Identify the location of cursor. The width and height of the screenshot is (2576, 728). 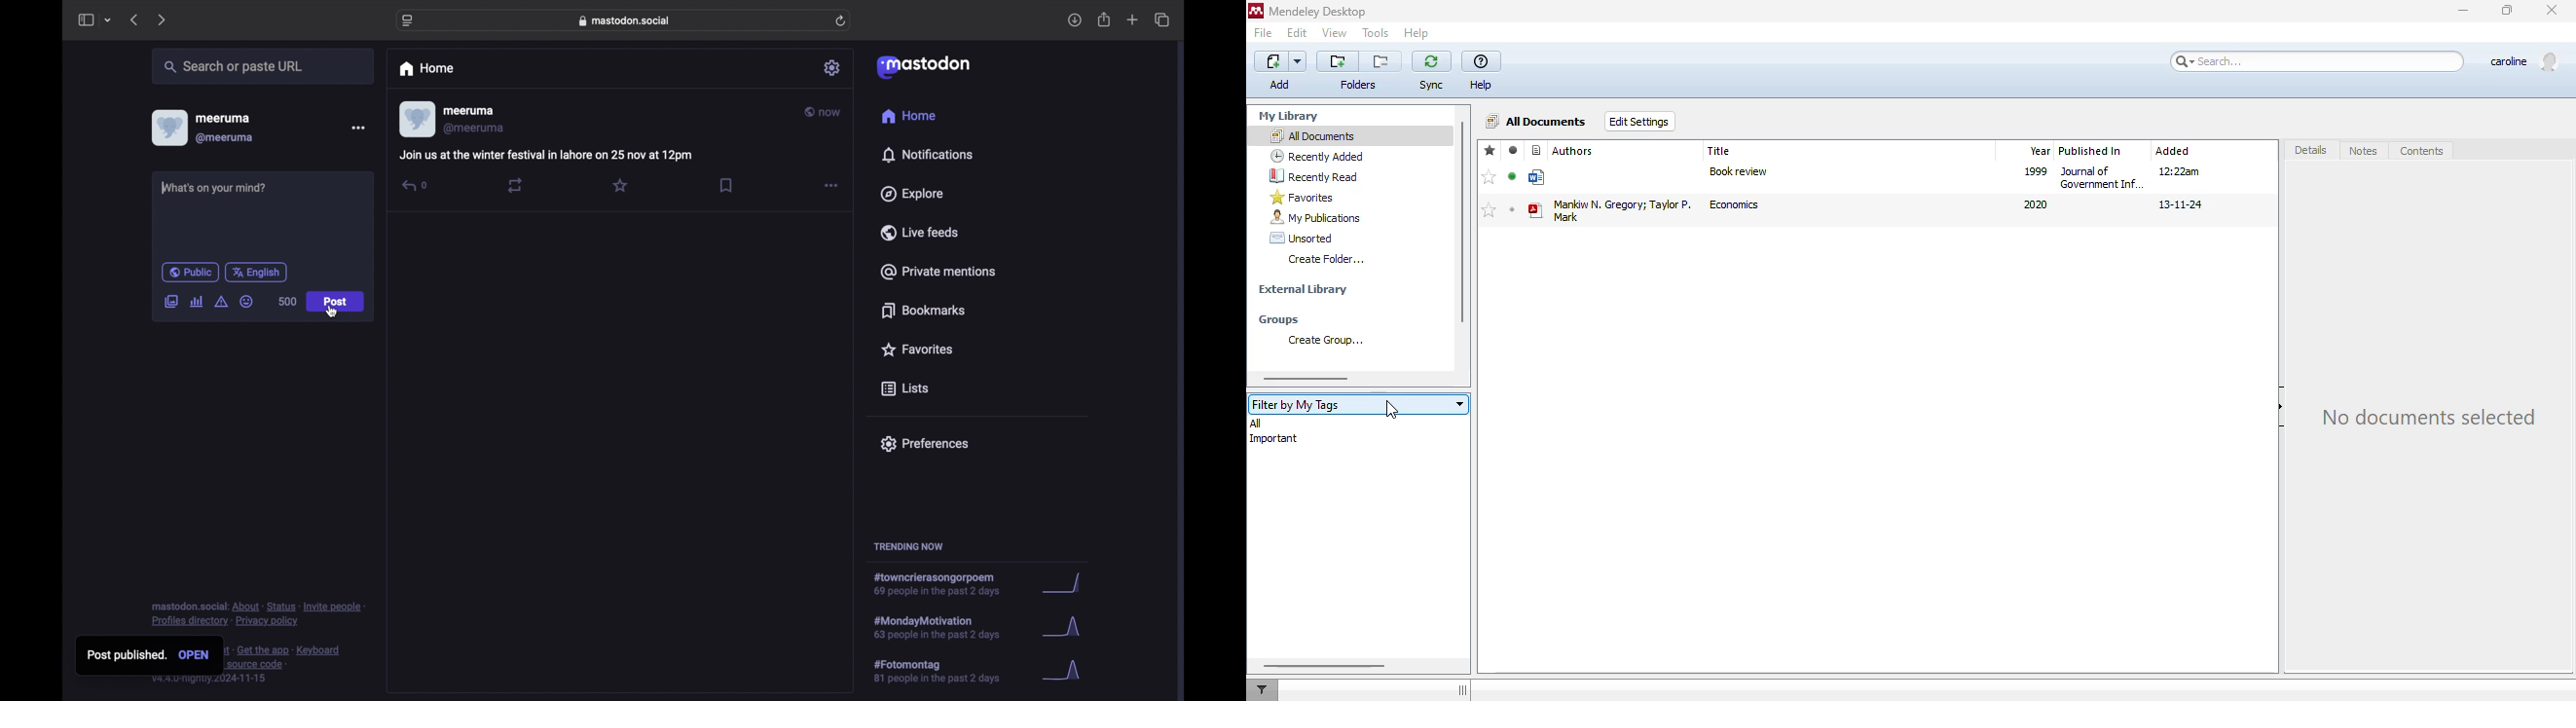
(334, 312).